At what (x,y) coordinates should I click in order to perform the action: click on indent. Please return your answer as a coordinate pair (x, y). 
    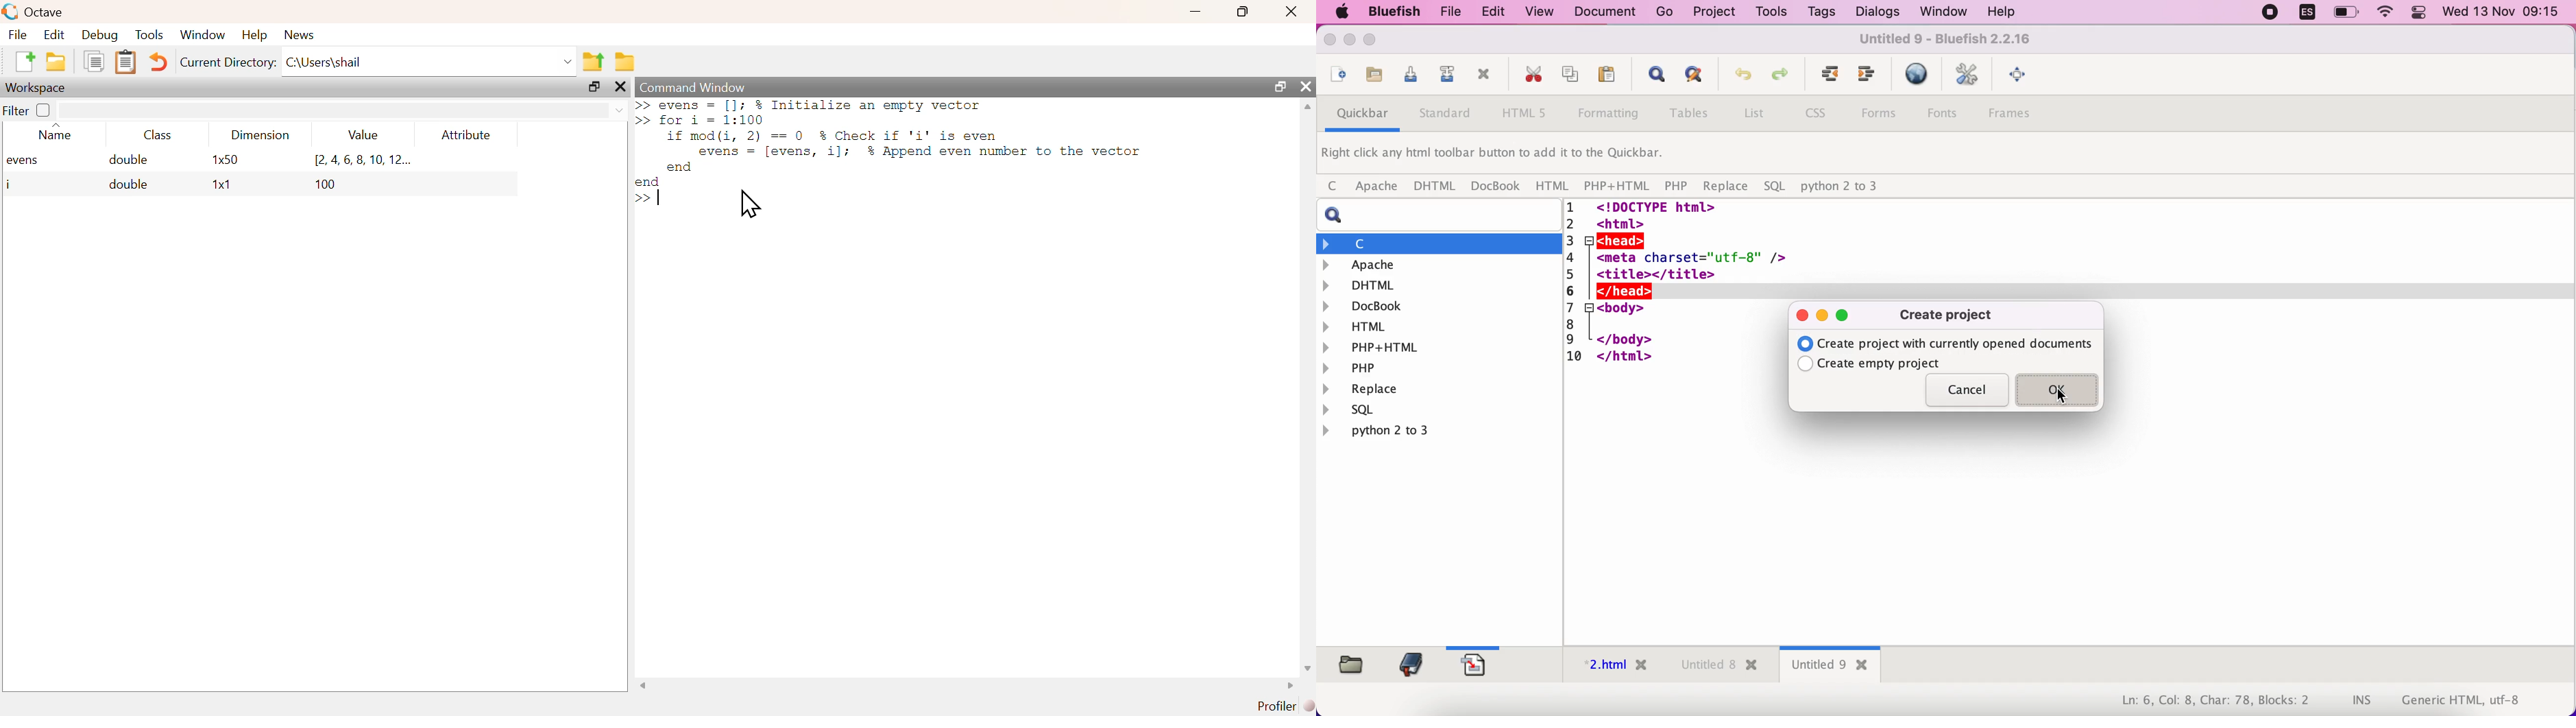
    Looking at the image, I should click on (1866, 77).